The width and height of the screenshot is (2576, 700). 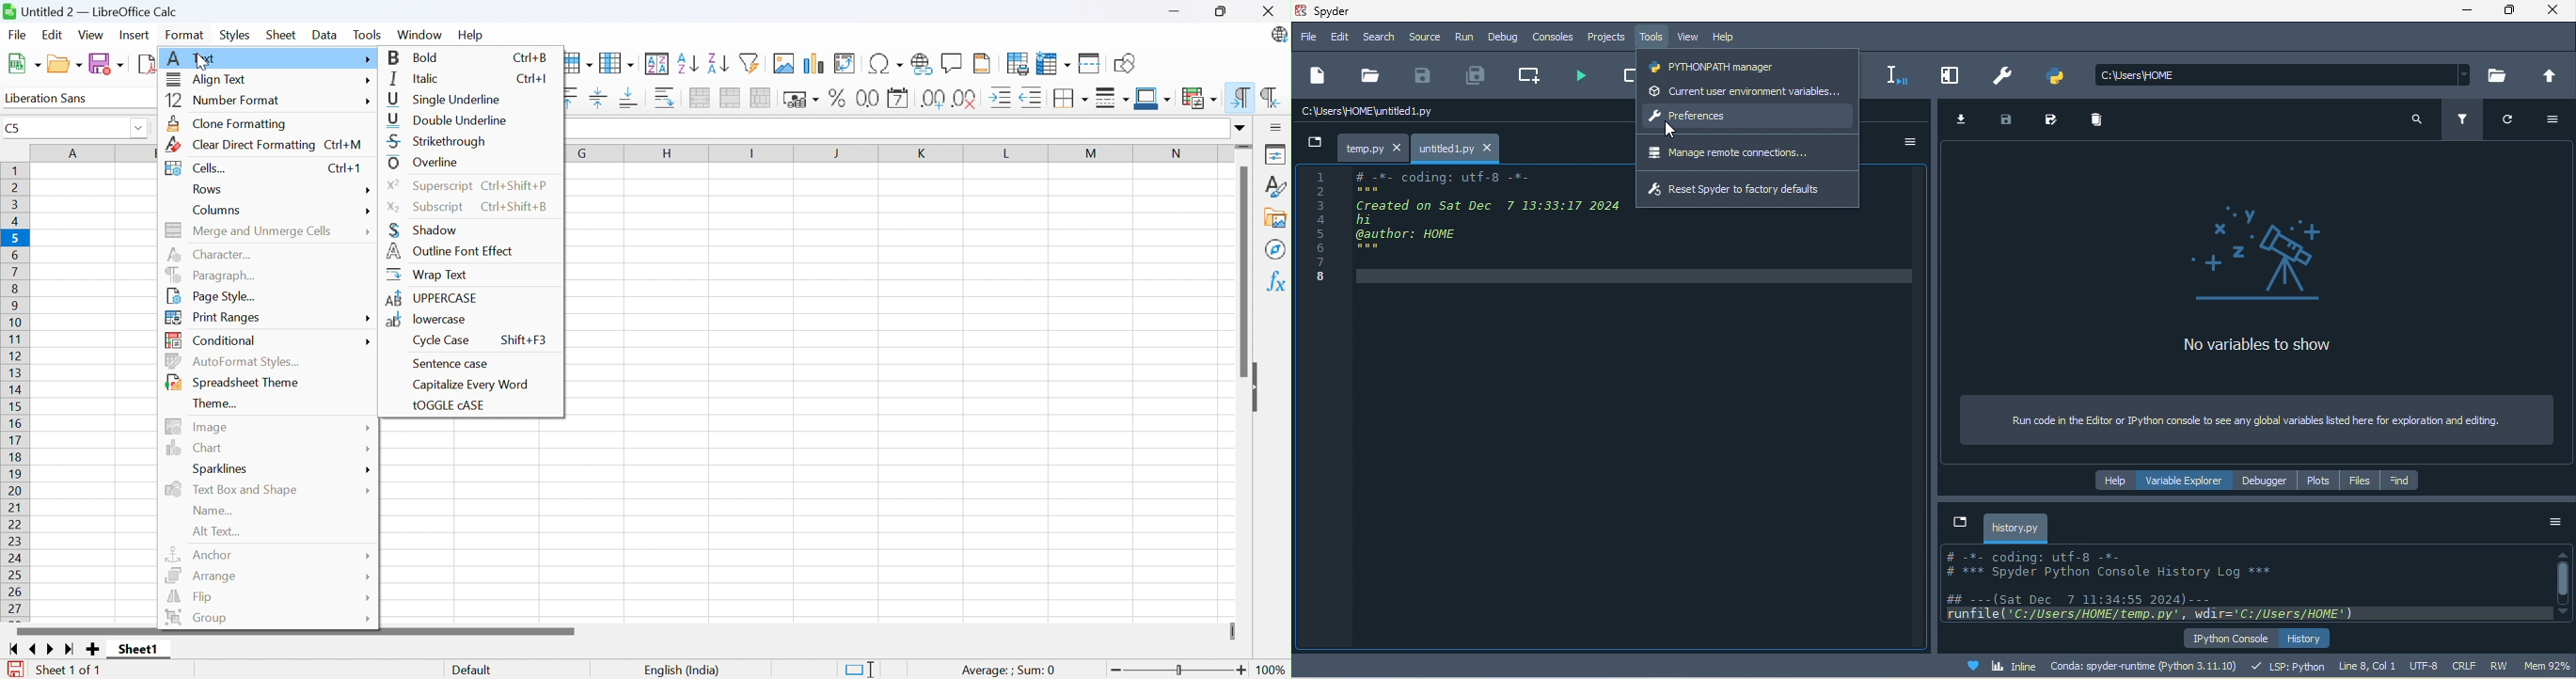 What do you see at coordinates (658, 63) in the screenshot?
I see `Sort` at bounding box center [658, 63].